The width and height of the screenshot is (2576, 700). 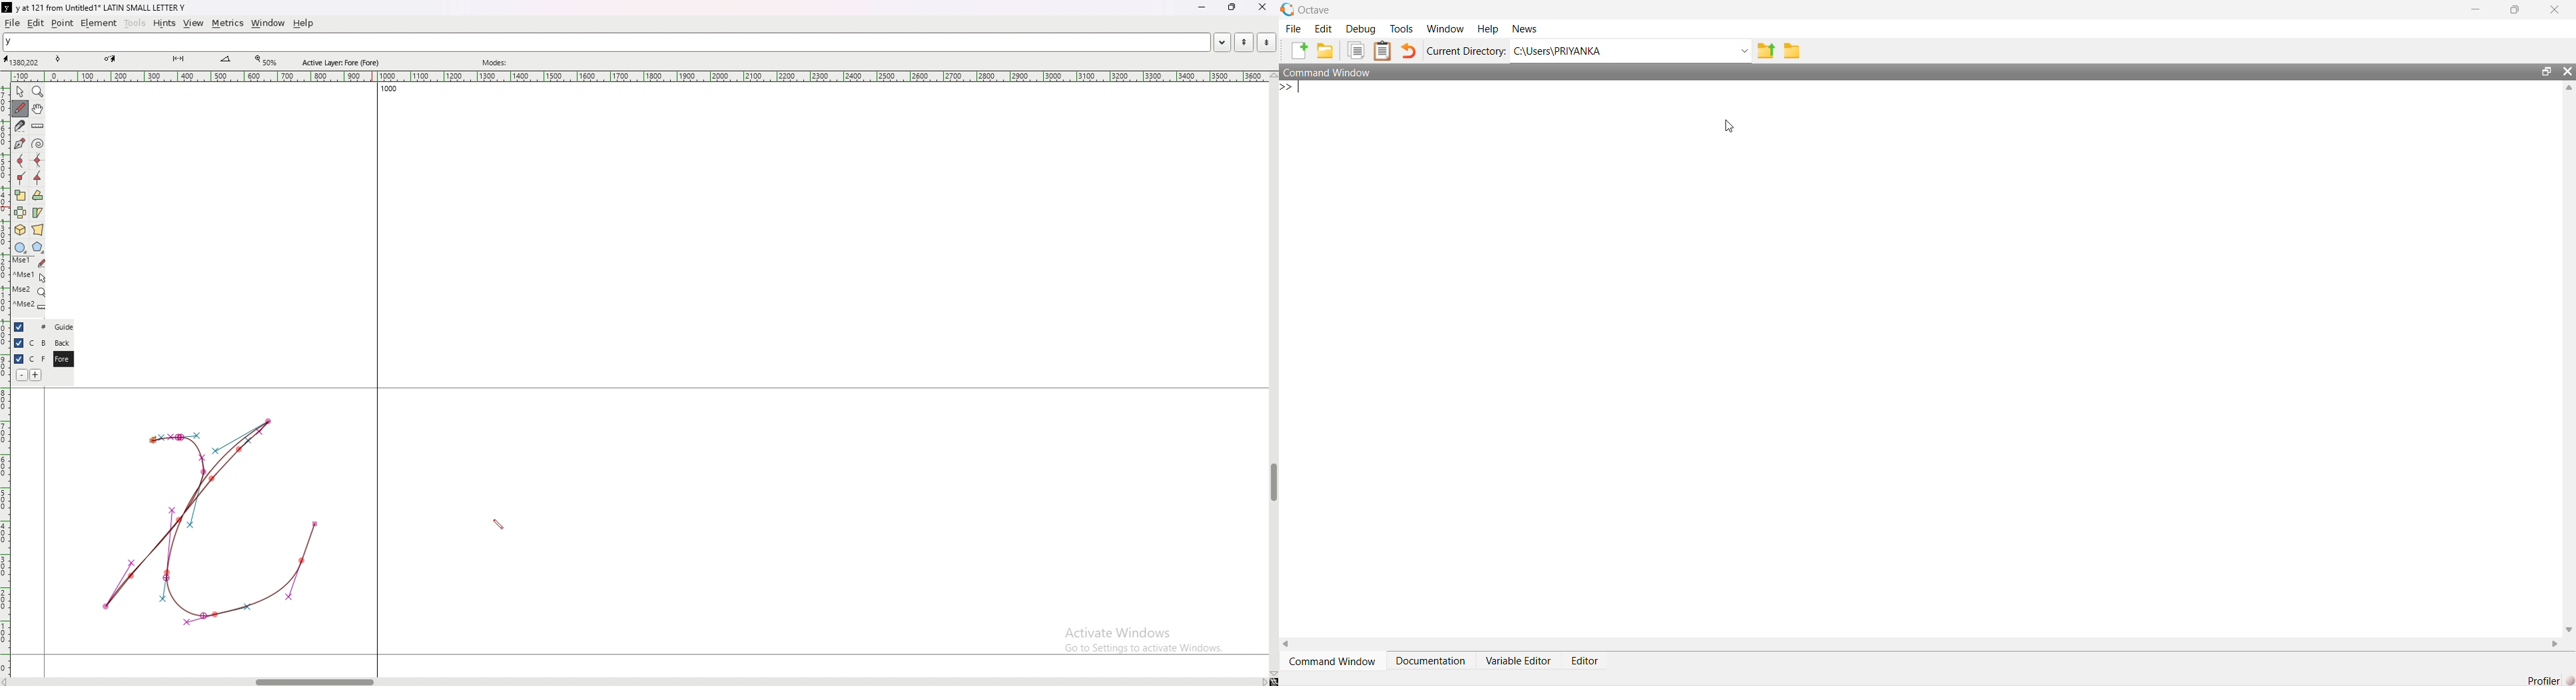 I want to click on Paste, so click(x=1384, y=51).